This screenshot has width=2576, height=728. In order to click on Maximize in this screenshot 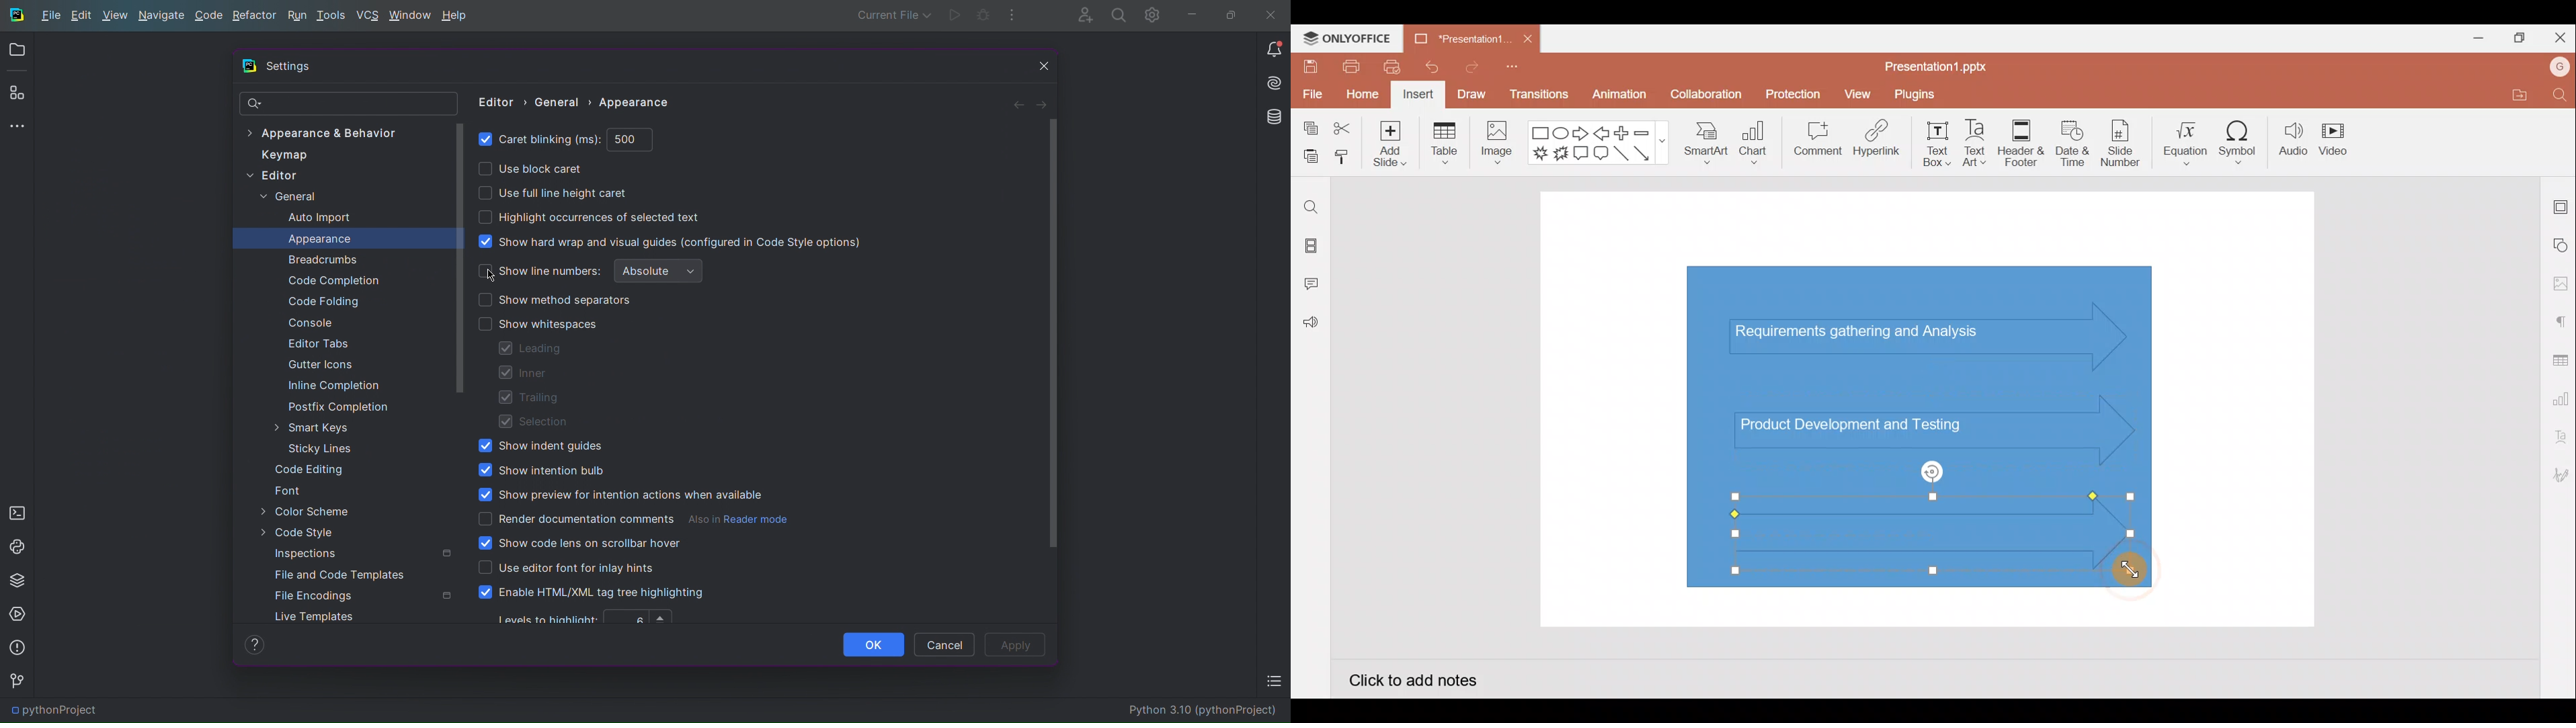, I will do `click(2516, 38)`.